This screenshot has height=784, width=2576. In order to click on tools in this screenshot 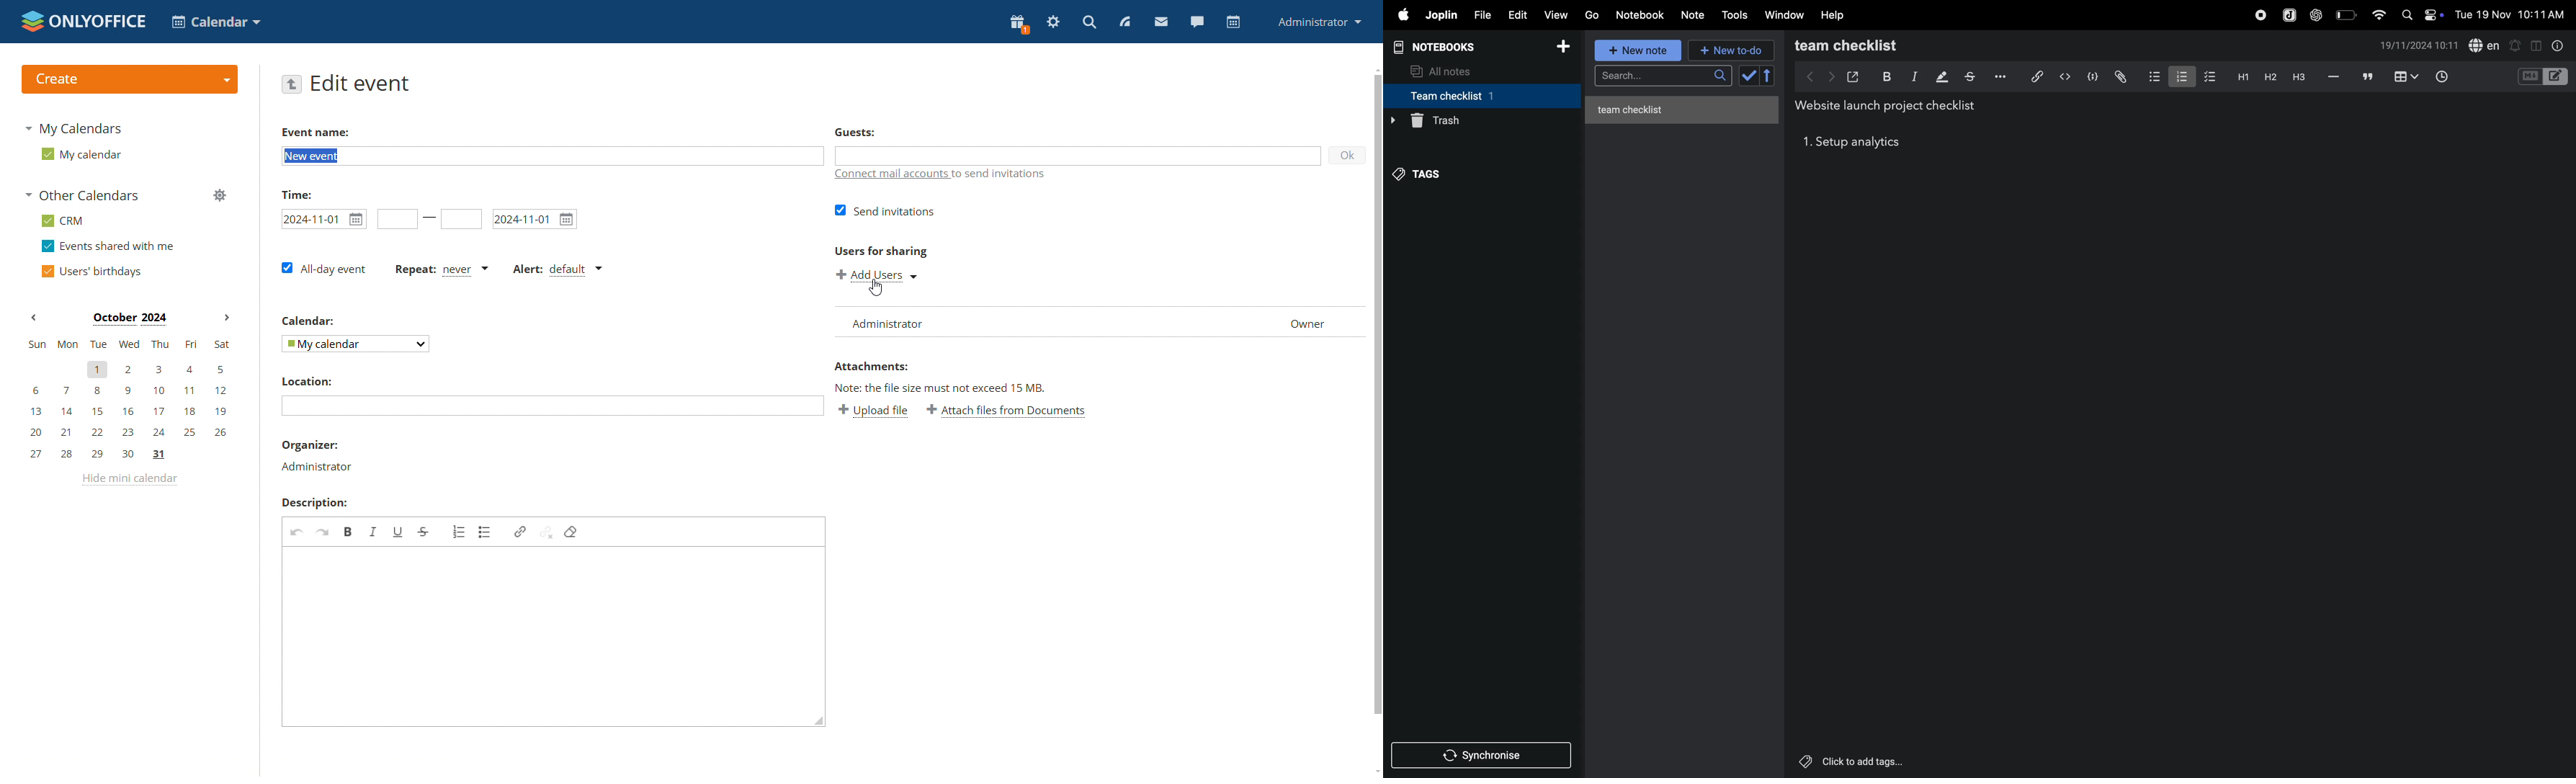, I will do `click(1736, 15)`.